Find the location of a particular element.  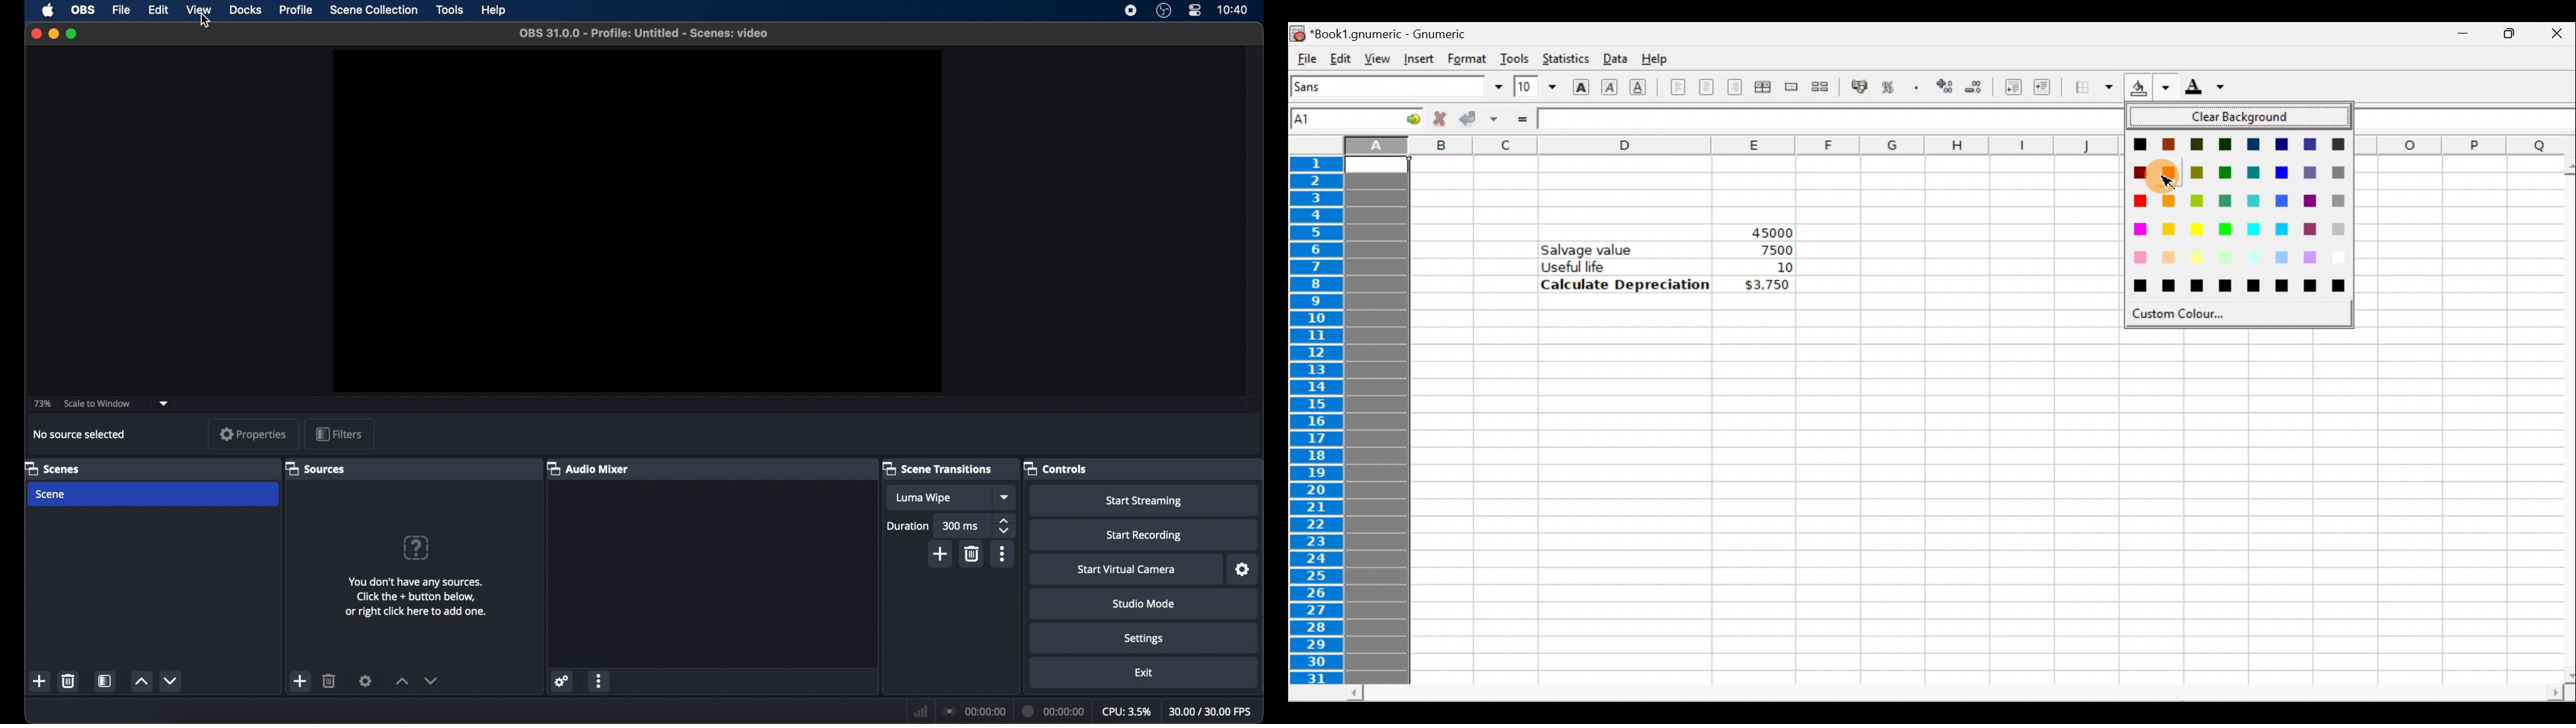

settings is located at coordinates (366, 681).